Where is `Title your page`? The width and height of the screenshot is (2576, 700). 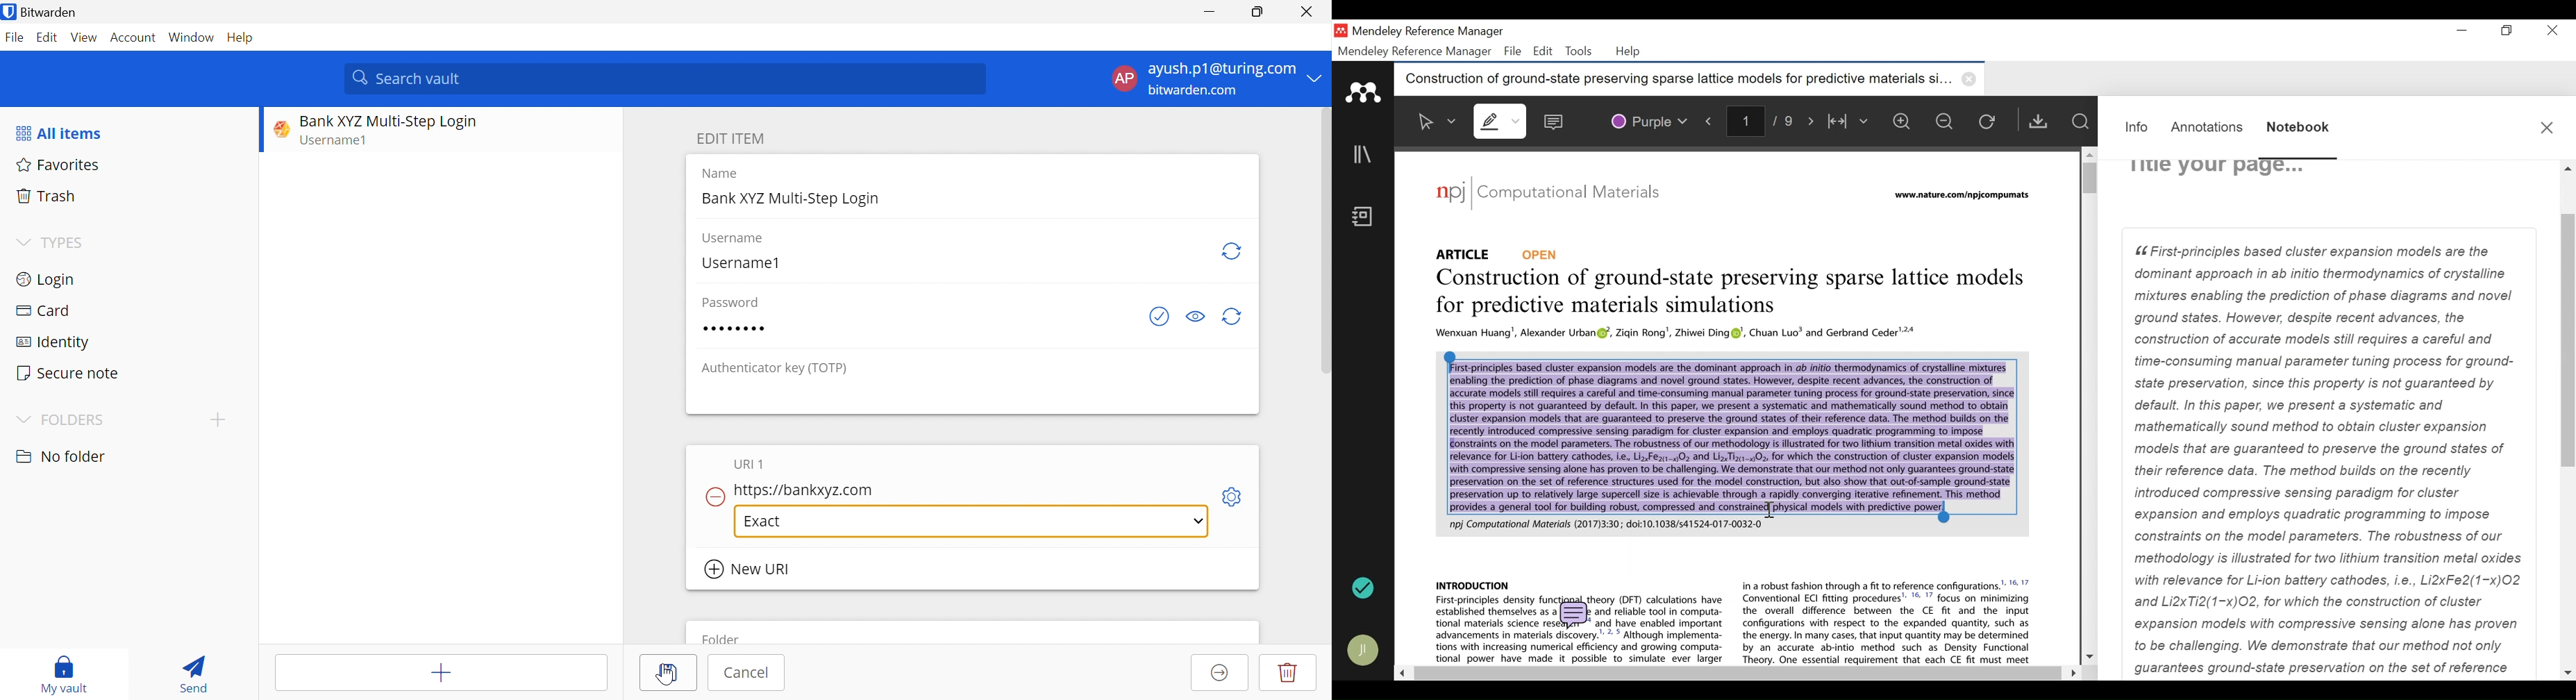 Title your page is located at coordinates (2217, 170).